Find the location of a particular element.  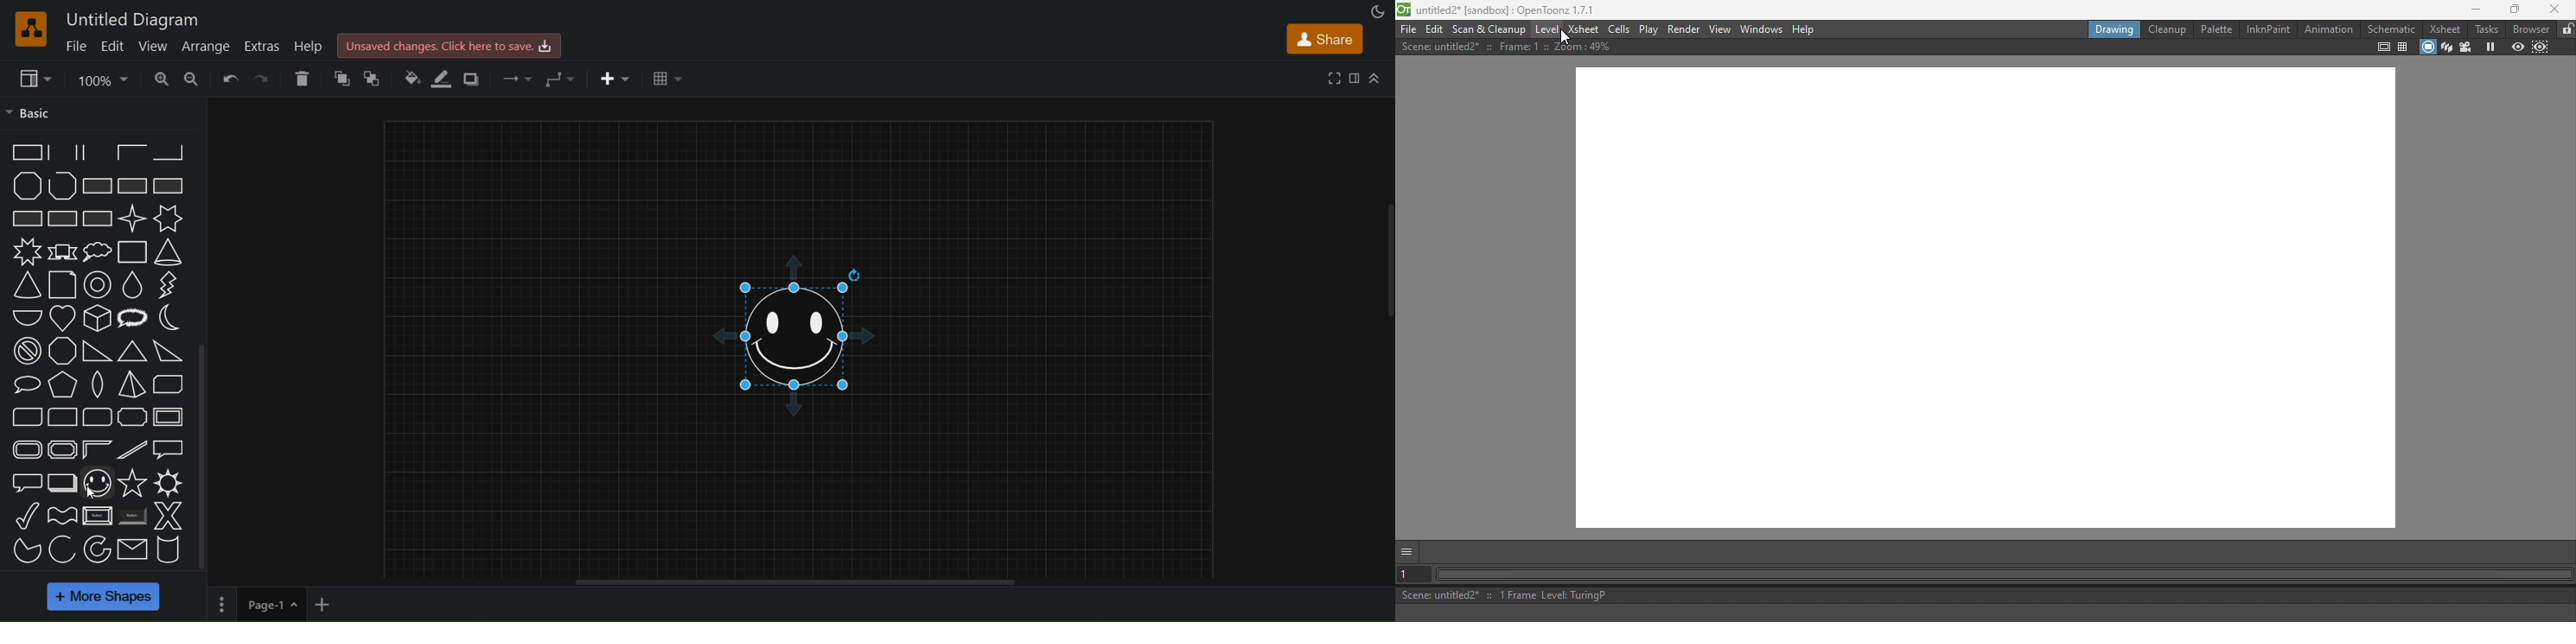

view is located at coordinates (153, 45).